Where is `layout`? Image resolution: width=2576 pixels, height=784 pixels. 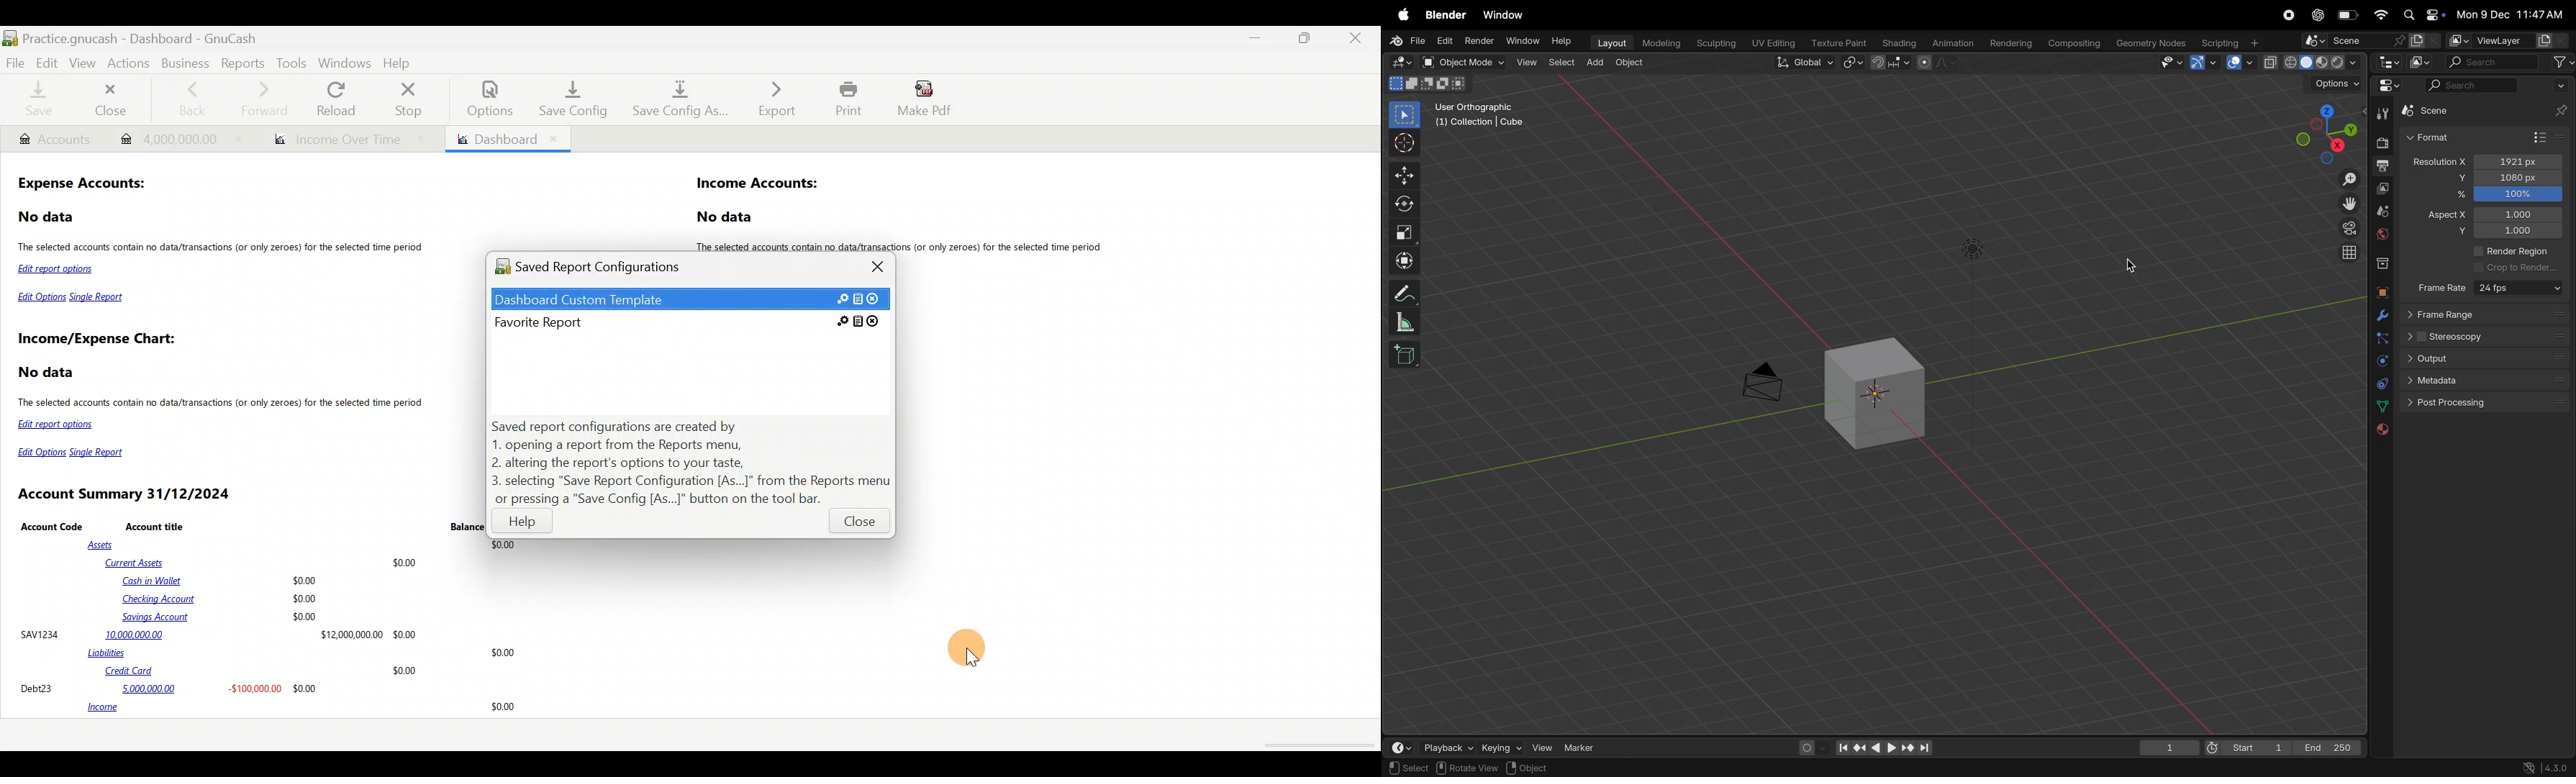 layout is located at coordinates (1608, 43).